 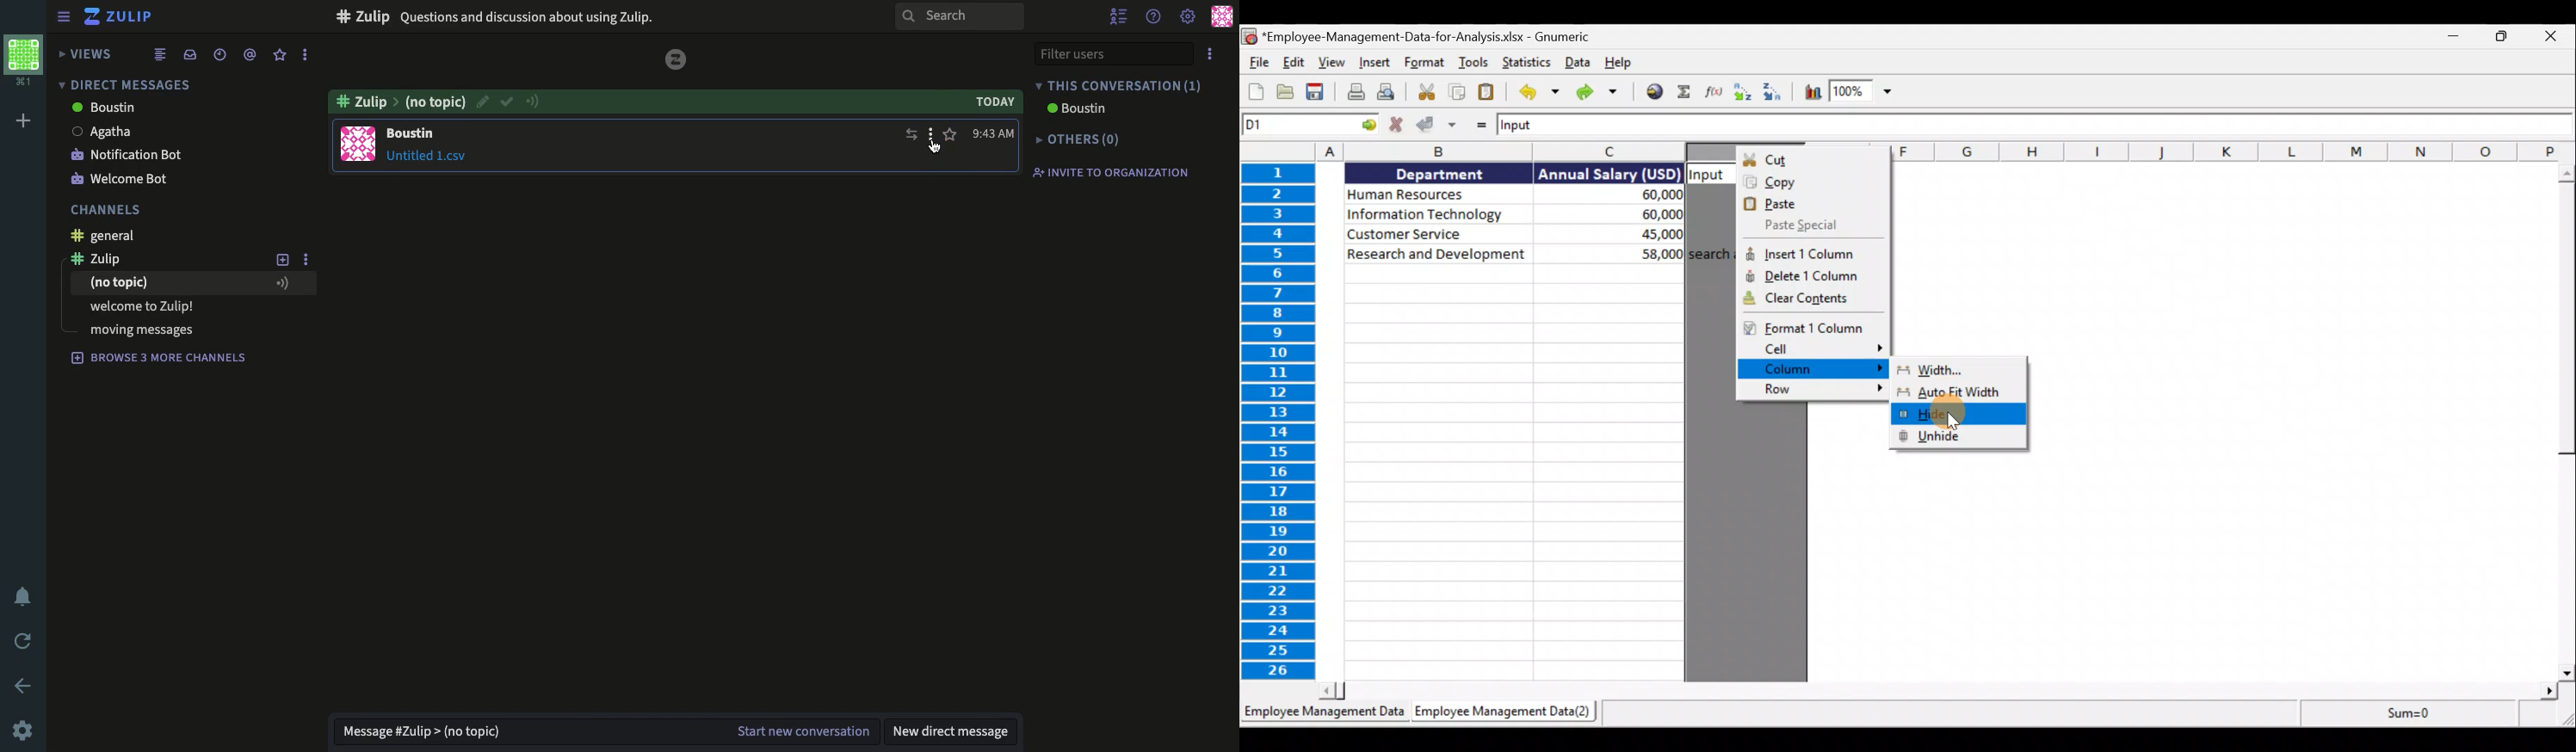 I want to click on Minimise, so click(x=2453, y=36).